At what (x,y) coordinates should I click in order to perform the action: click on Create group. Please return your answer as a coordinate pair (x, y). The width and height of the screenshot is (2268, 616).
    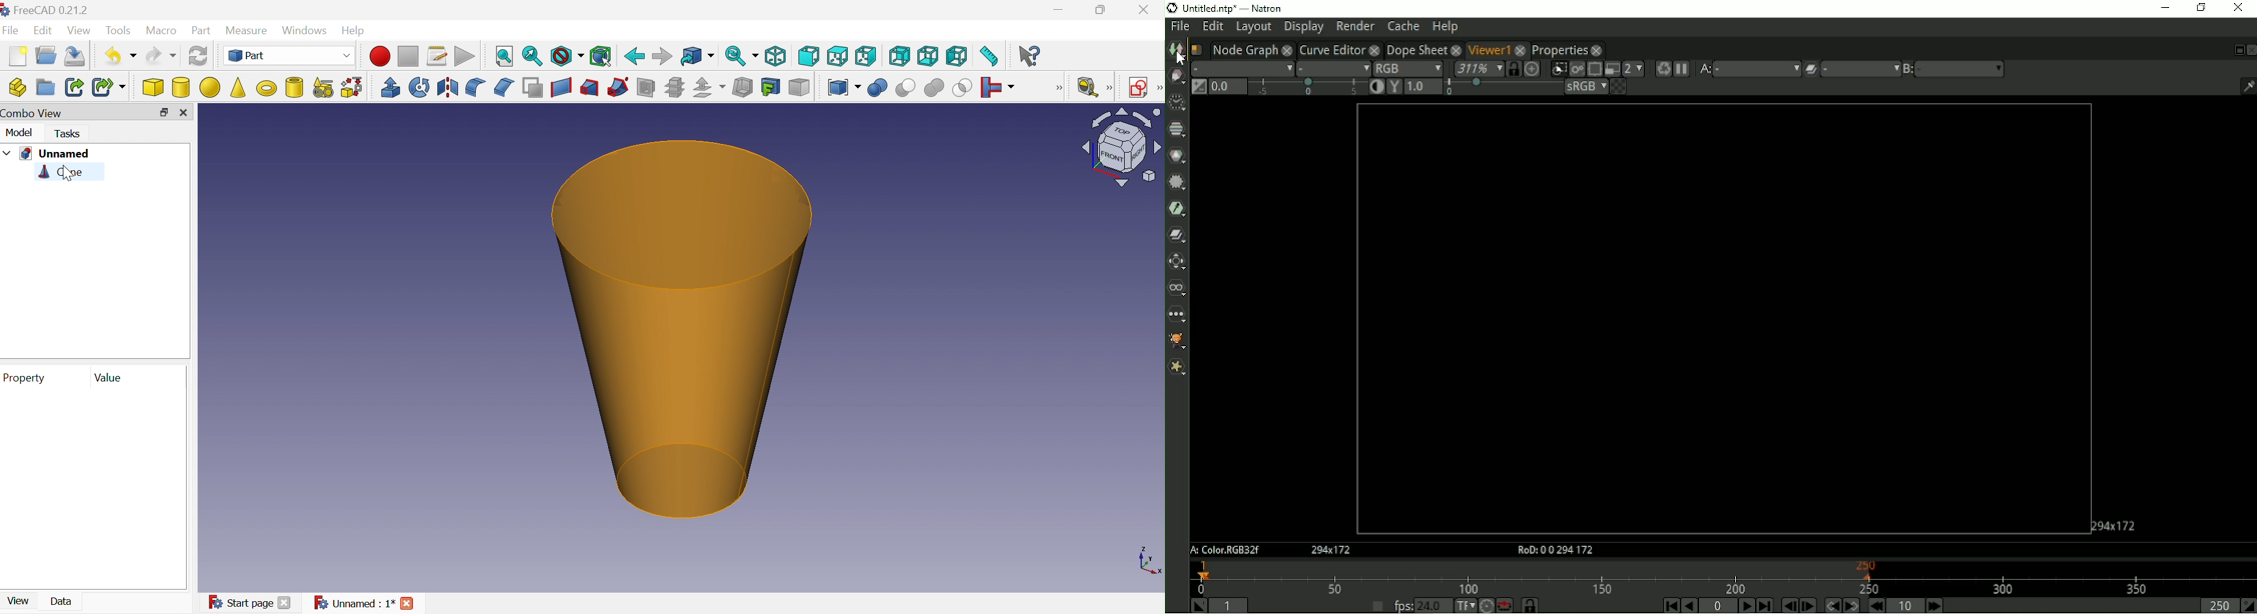
    Looking at the image, I should click on (45, 87).